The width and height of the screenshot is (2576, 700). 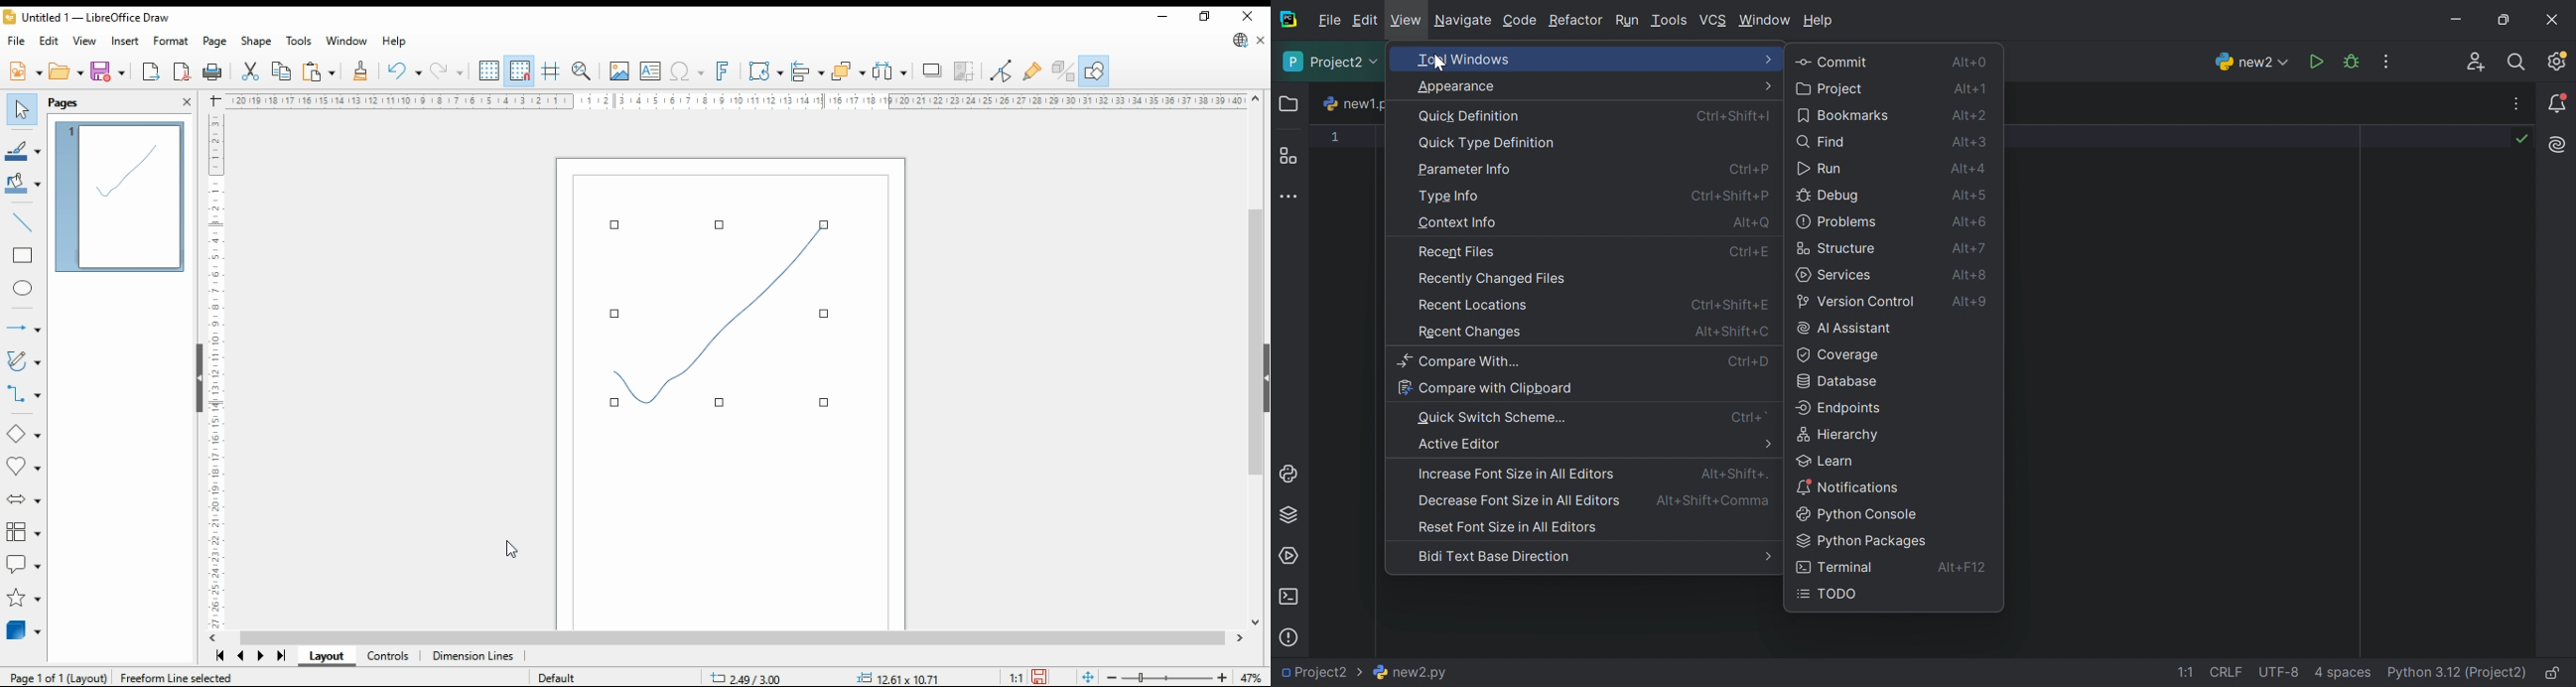 What do you see at coordinates (23, 257) in the screenshot?
I see `rectangle` at bounding box center [23, 257].